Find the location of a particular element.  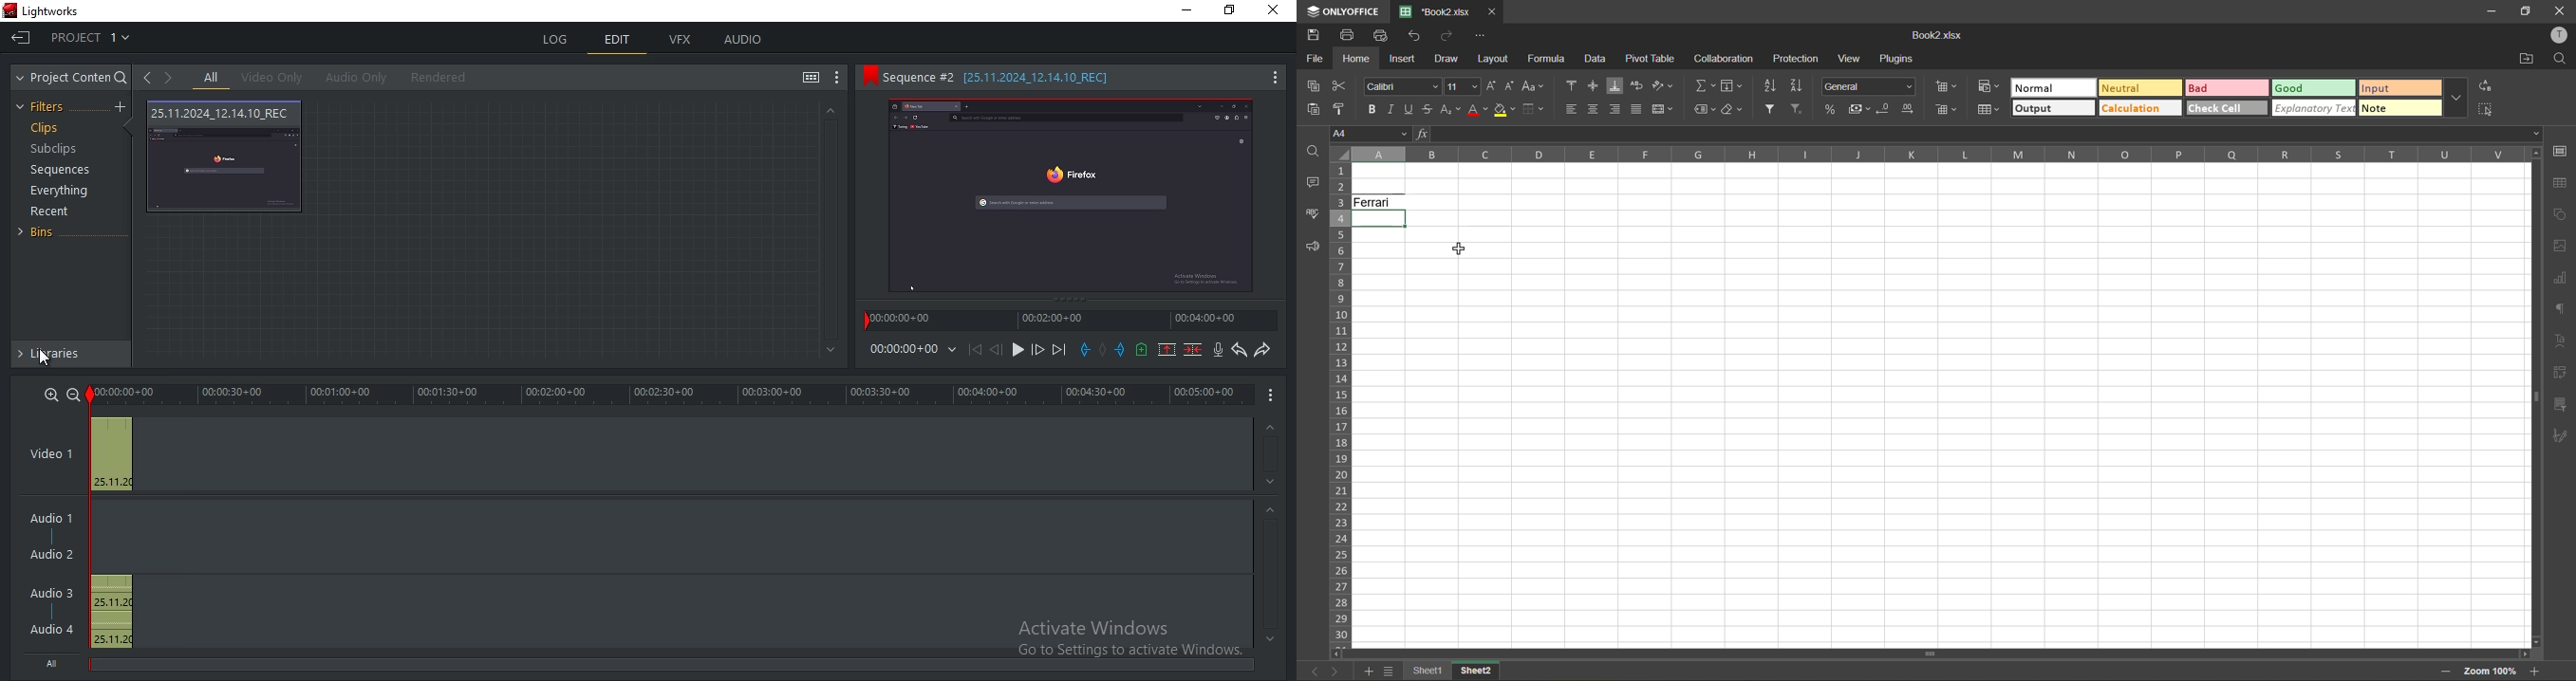

Book2.xlsx is located at coordinates (1935, 33).